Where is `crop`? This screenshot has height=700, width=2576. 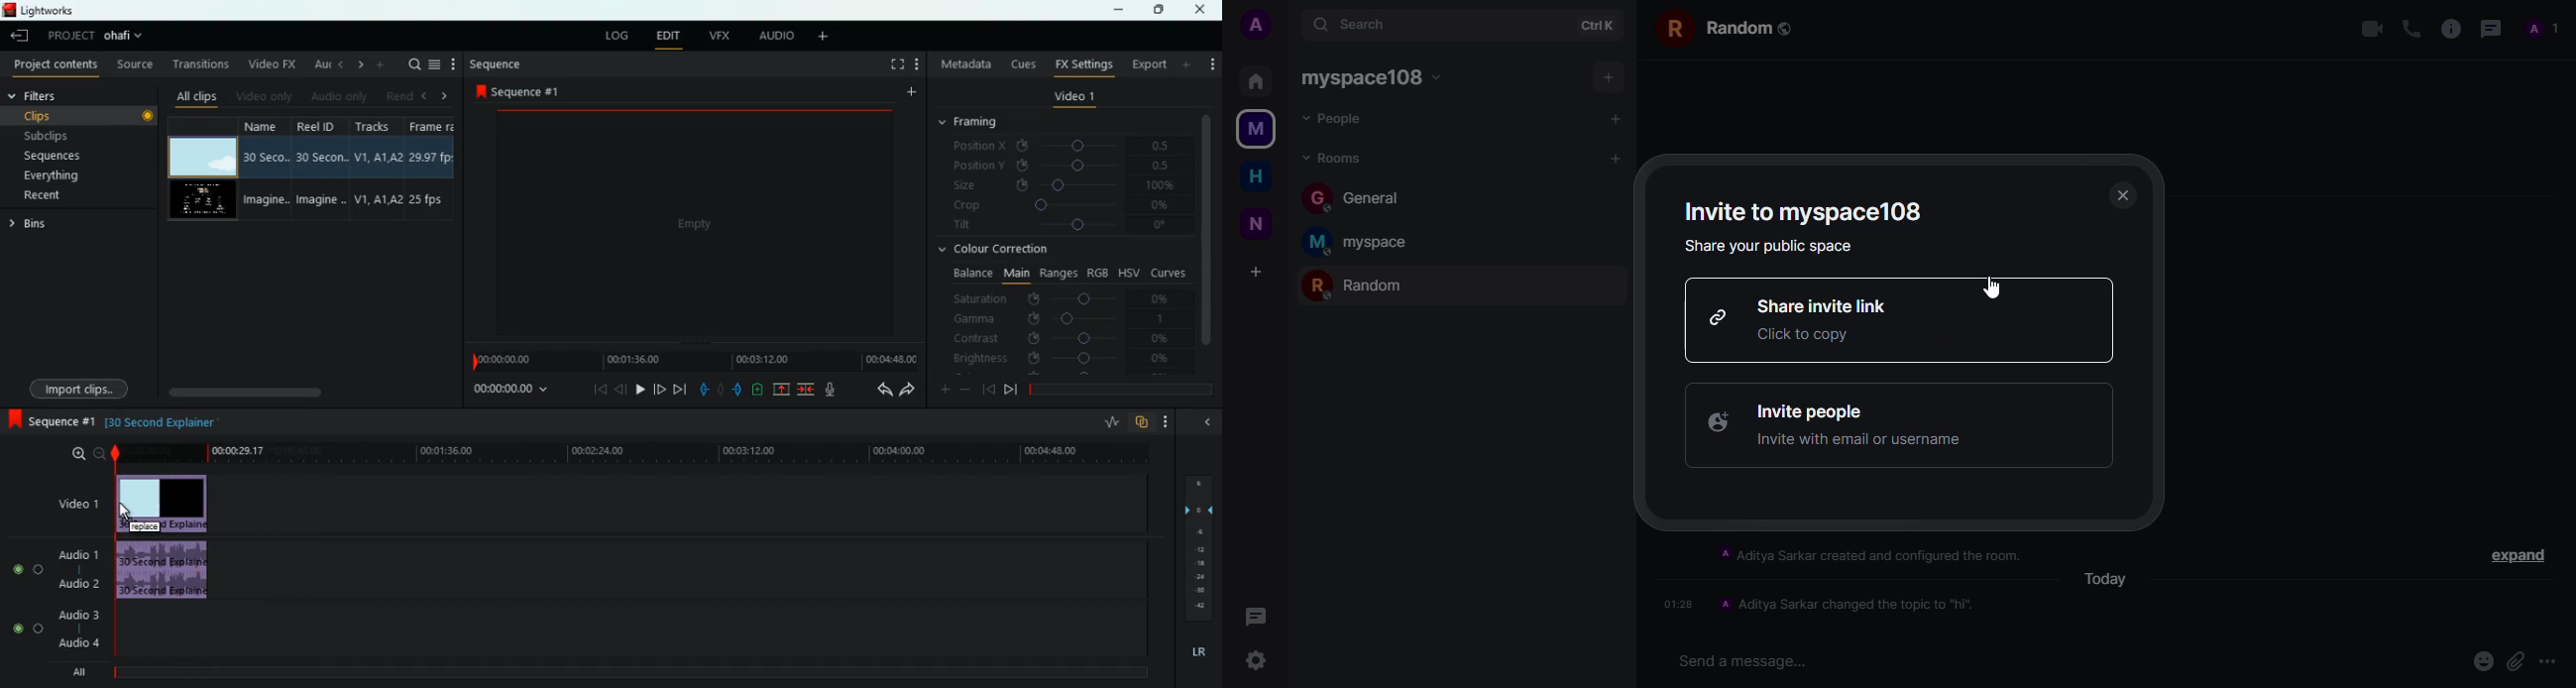 crop is located at coordinates (1068, 206).